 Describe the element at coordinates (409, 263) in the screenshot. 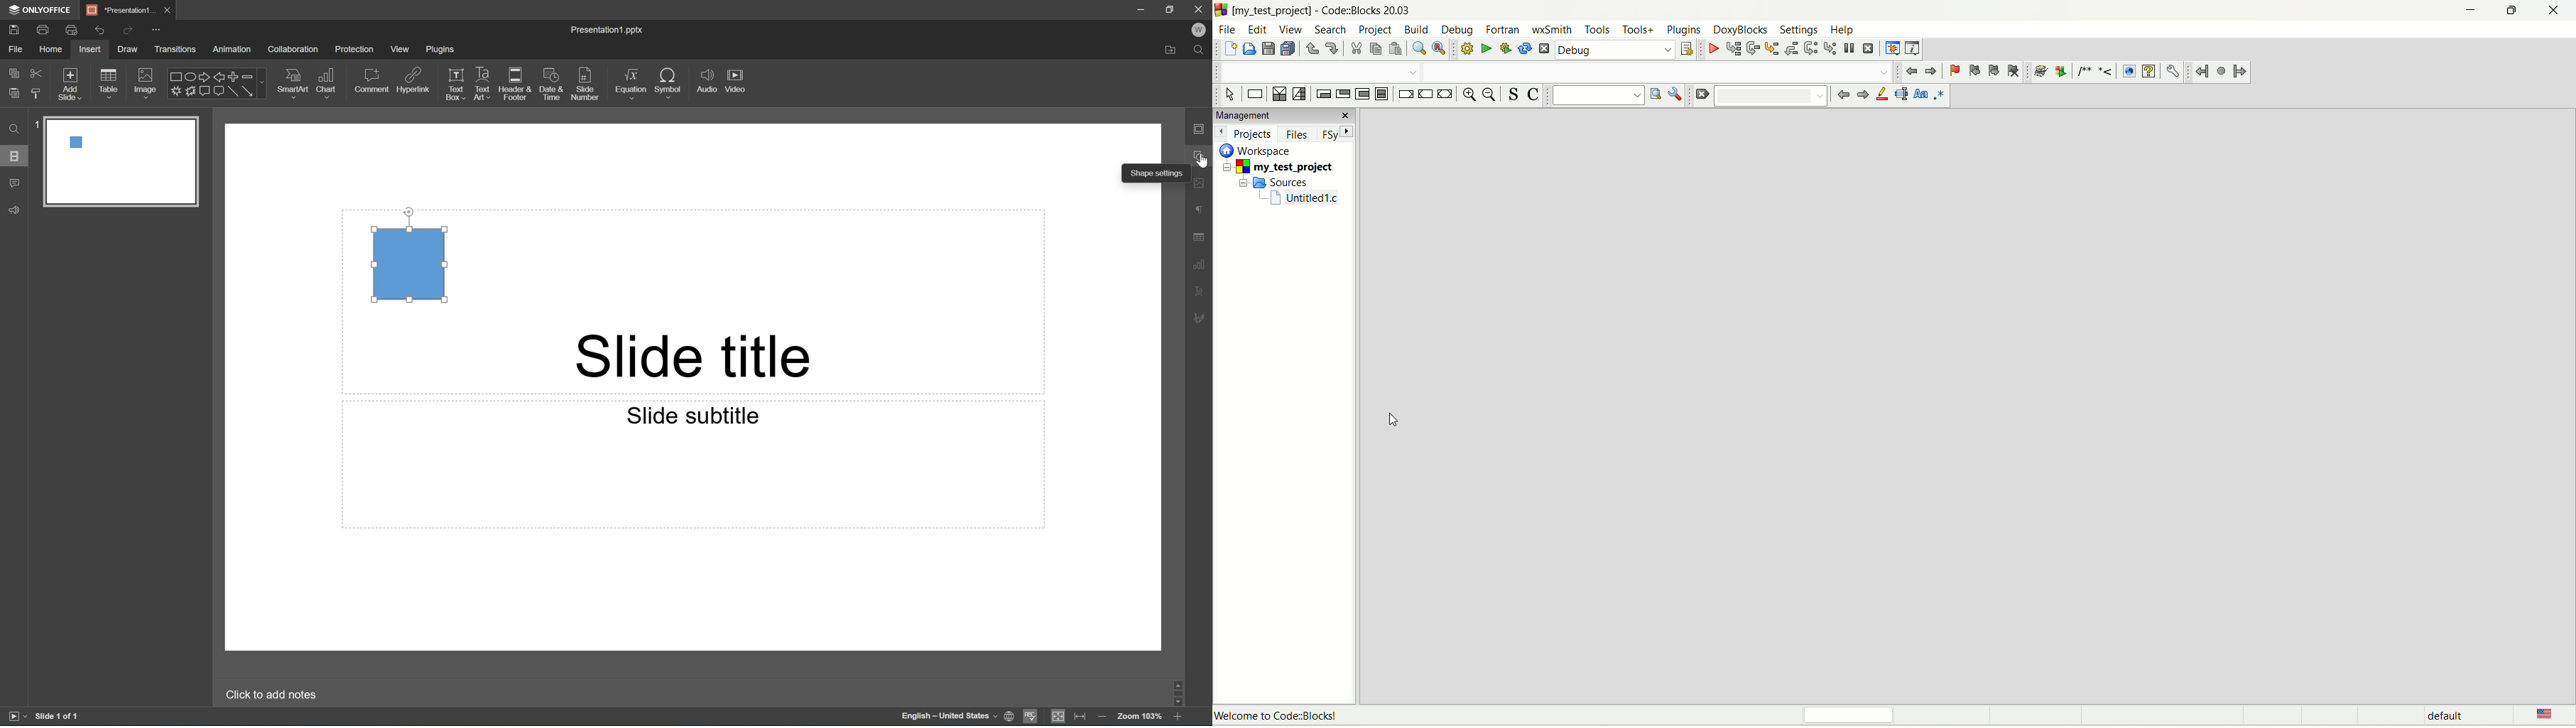

I see `Rectangle` at that location.